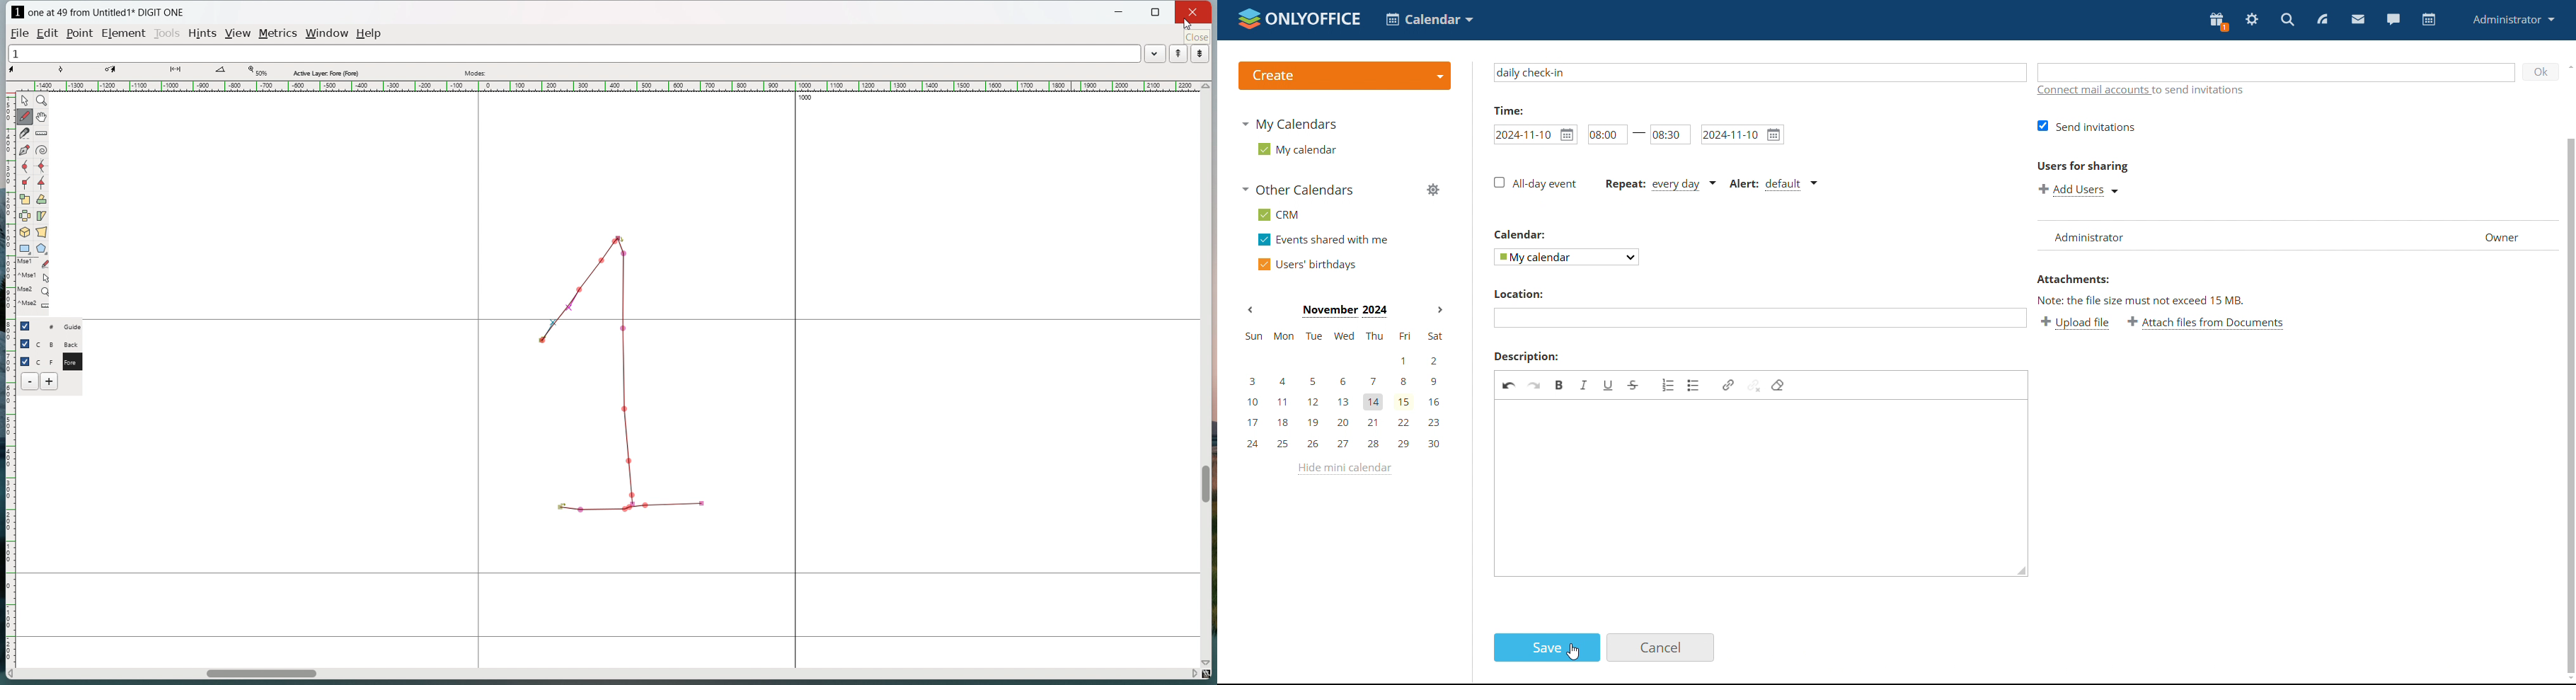 The image size is (2576, 700). Describe the element at coordinates (327, 72) in the screenshot. I see `Active layer fore` at that location.